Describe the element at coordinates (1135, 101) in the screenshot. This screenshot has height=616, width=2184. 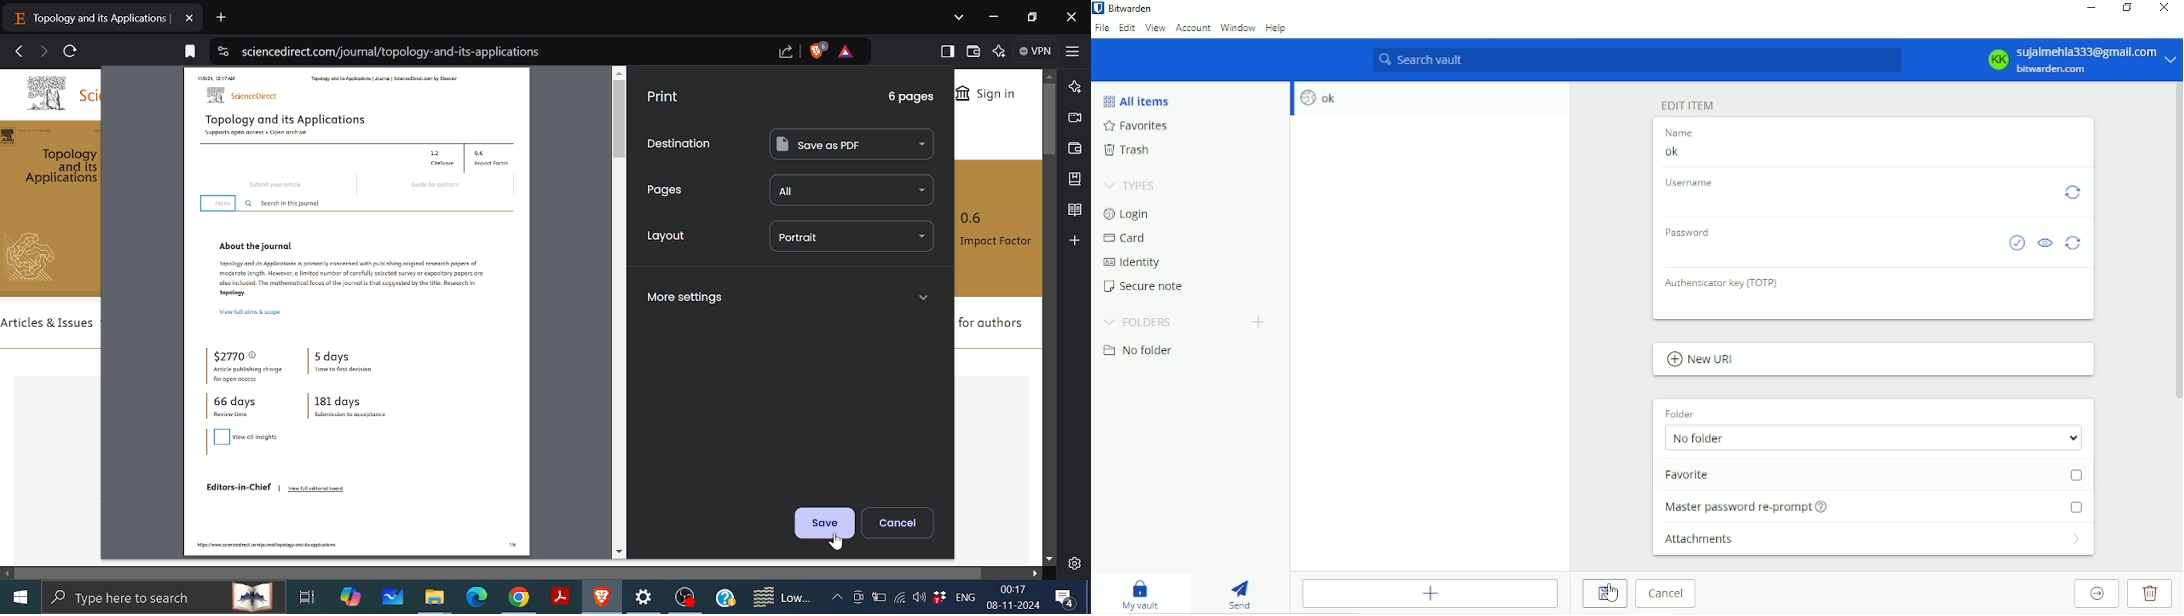
I see `All items` at that location.